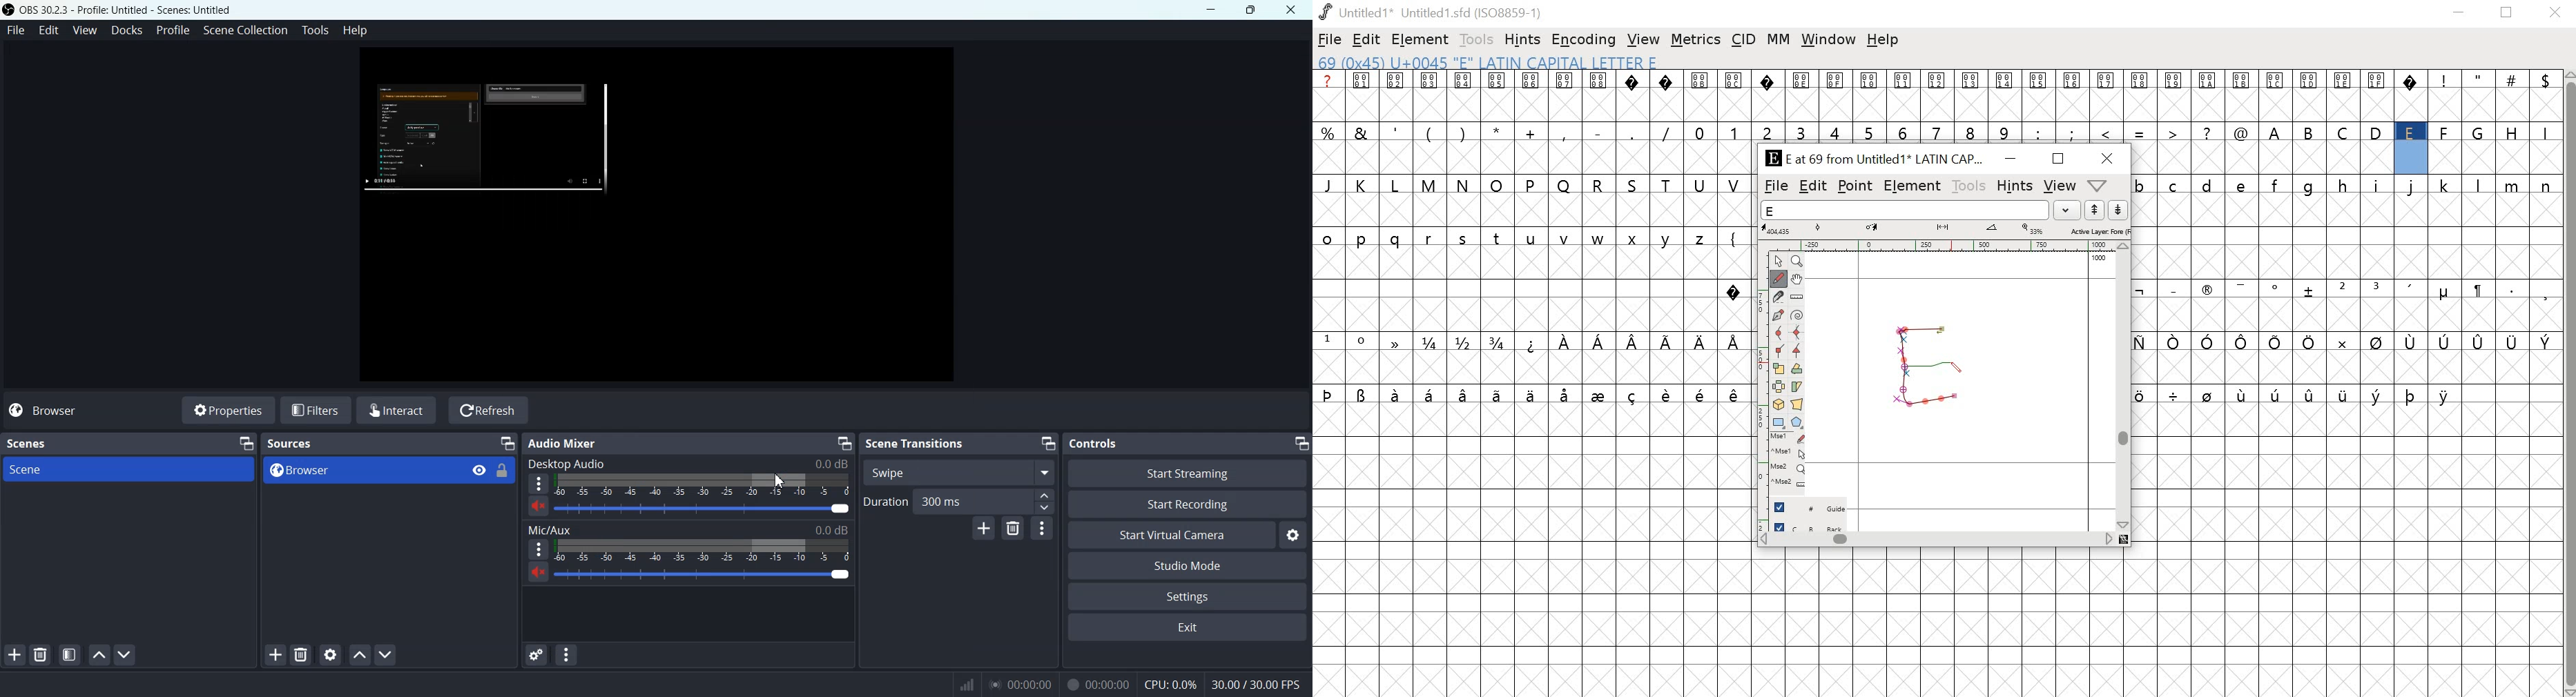  Describe the element at coordinates (1092, 443) in the screenshot. I see `Controls` at that location.